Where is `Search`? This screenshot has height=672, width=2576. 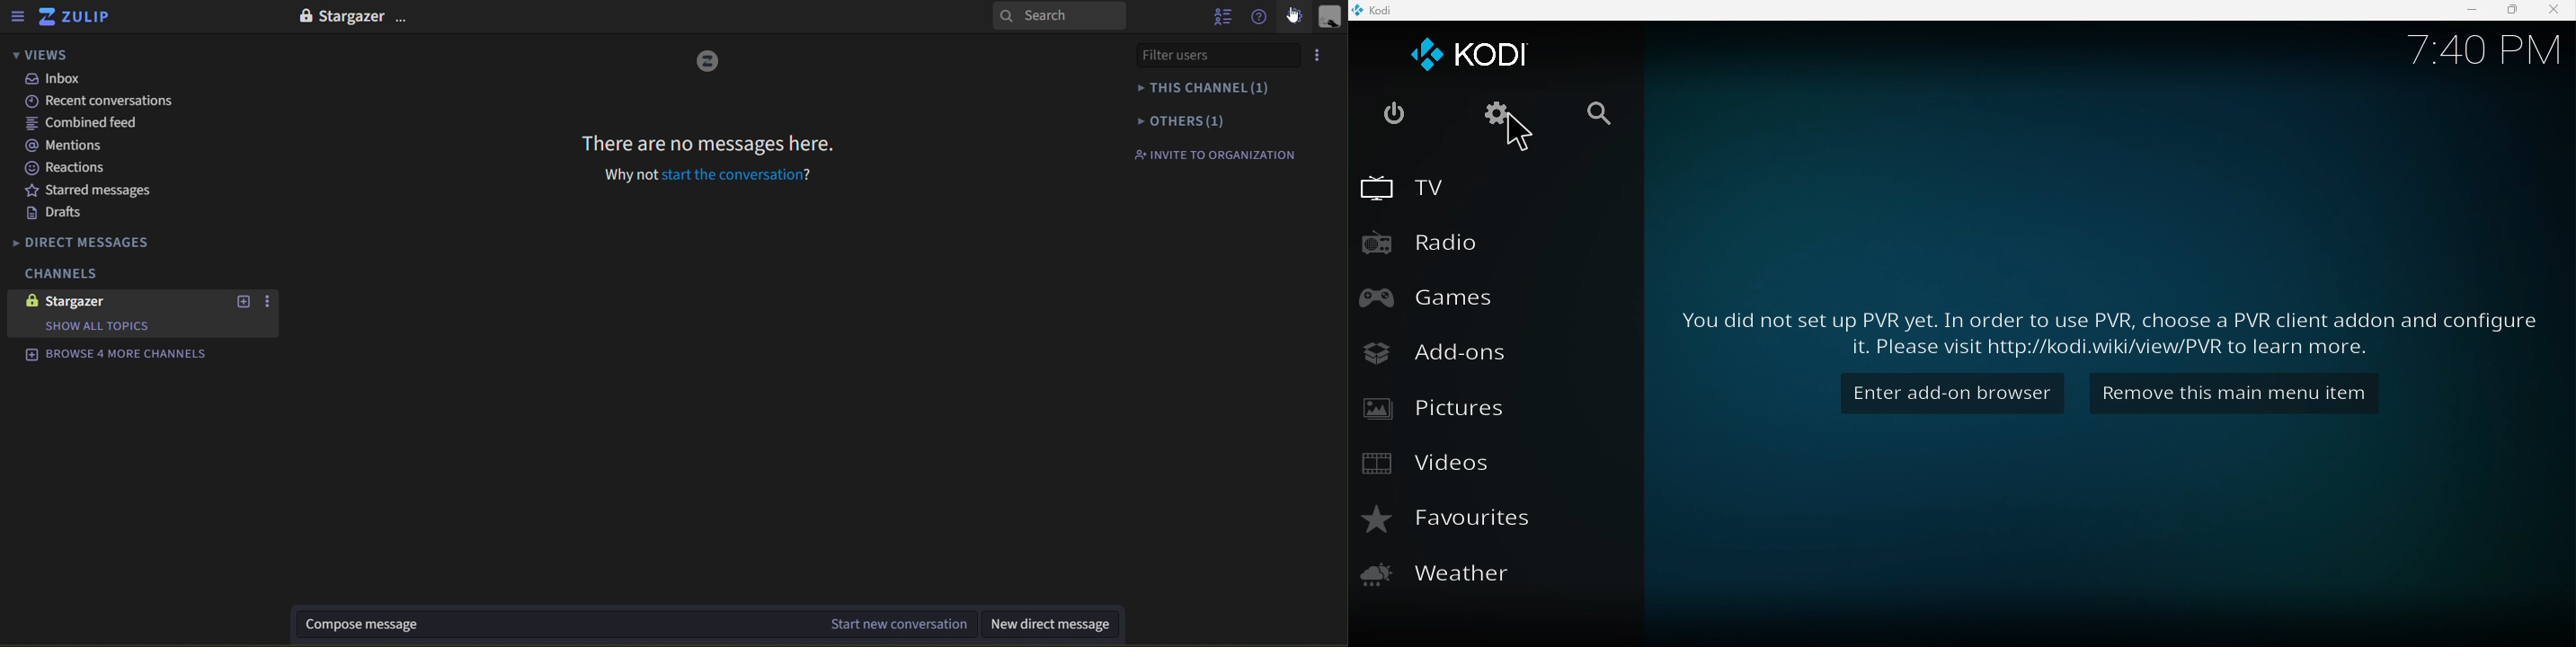 Search is located at coordinates (1607, 124).